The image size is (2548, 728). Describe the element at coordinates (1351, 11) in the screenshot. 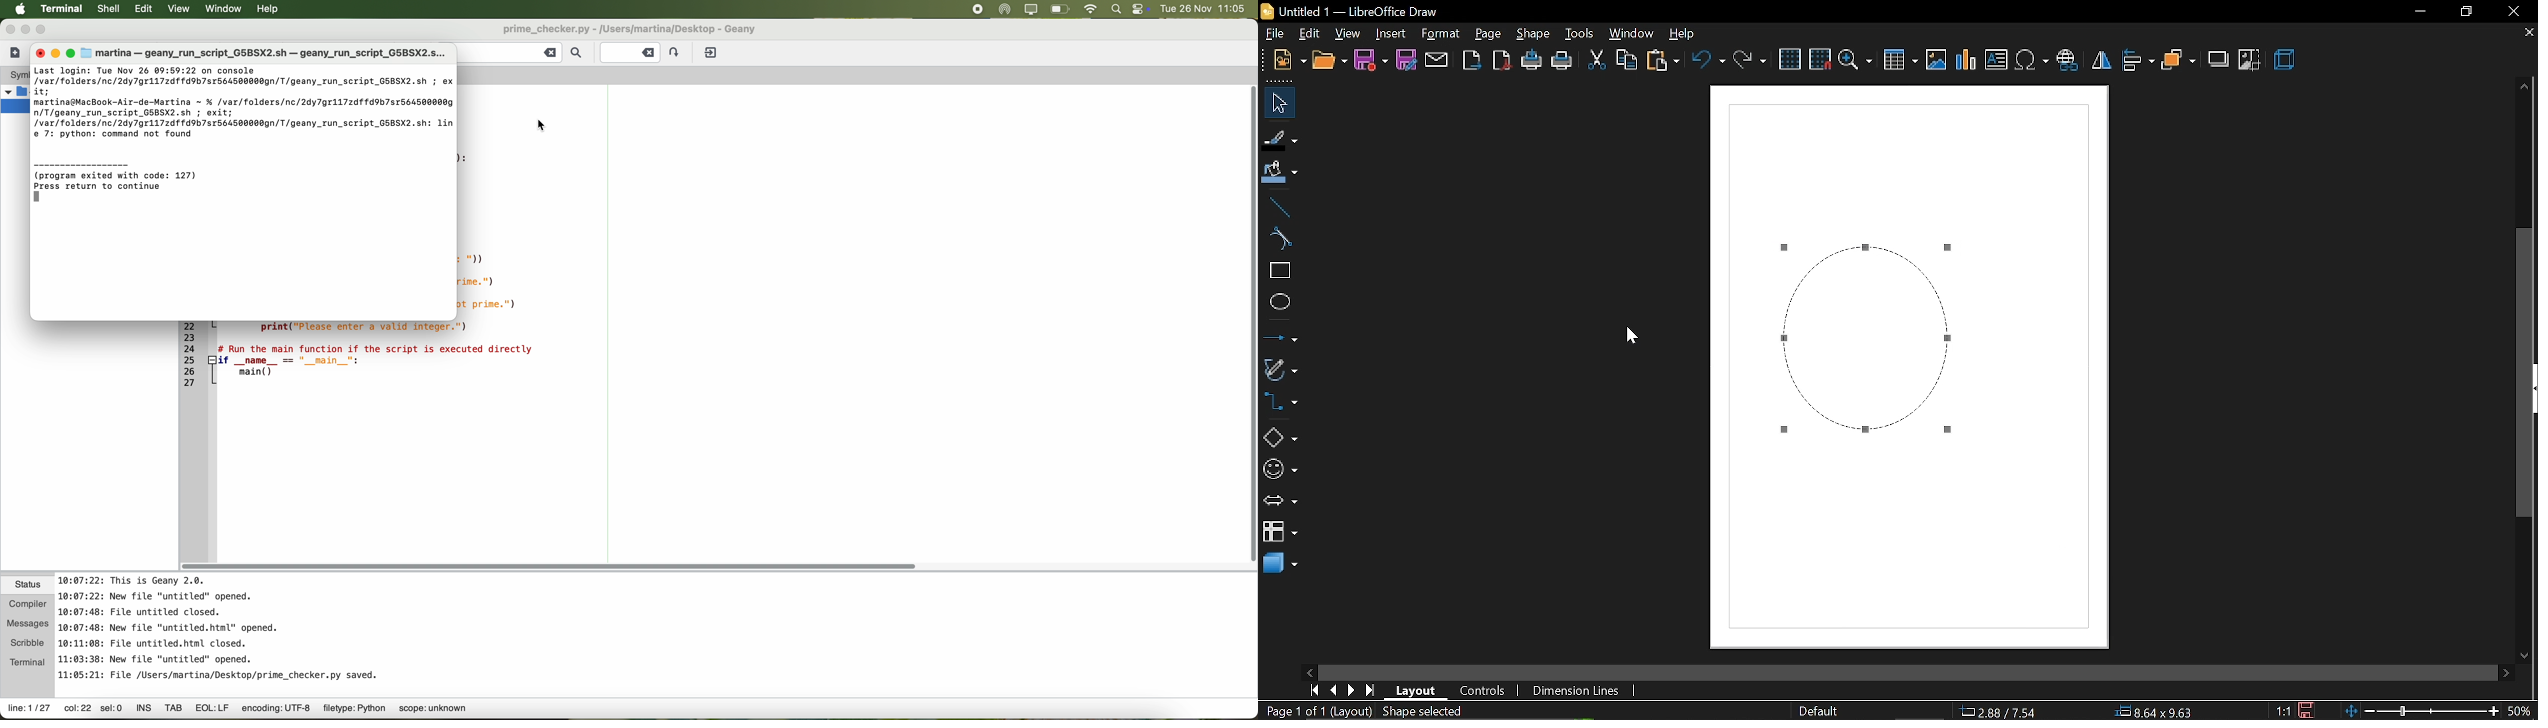

I see `Untitled 1 - LibreOffice Draw` at that location.